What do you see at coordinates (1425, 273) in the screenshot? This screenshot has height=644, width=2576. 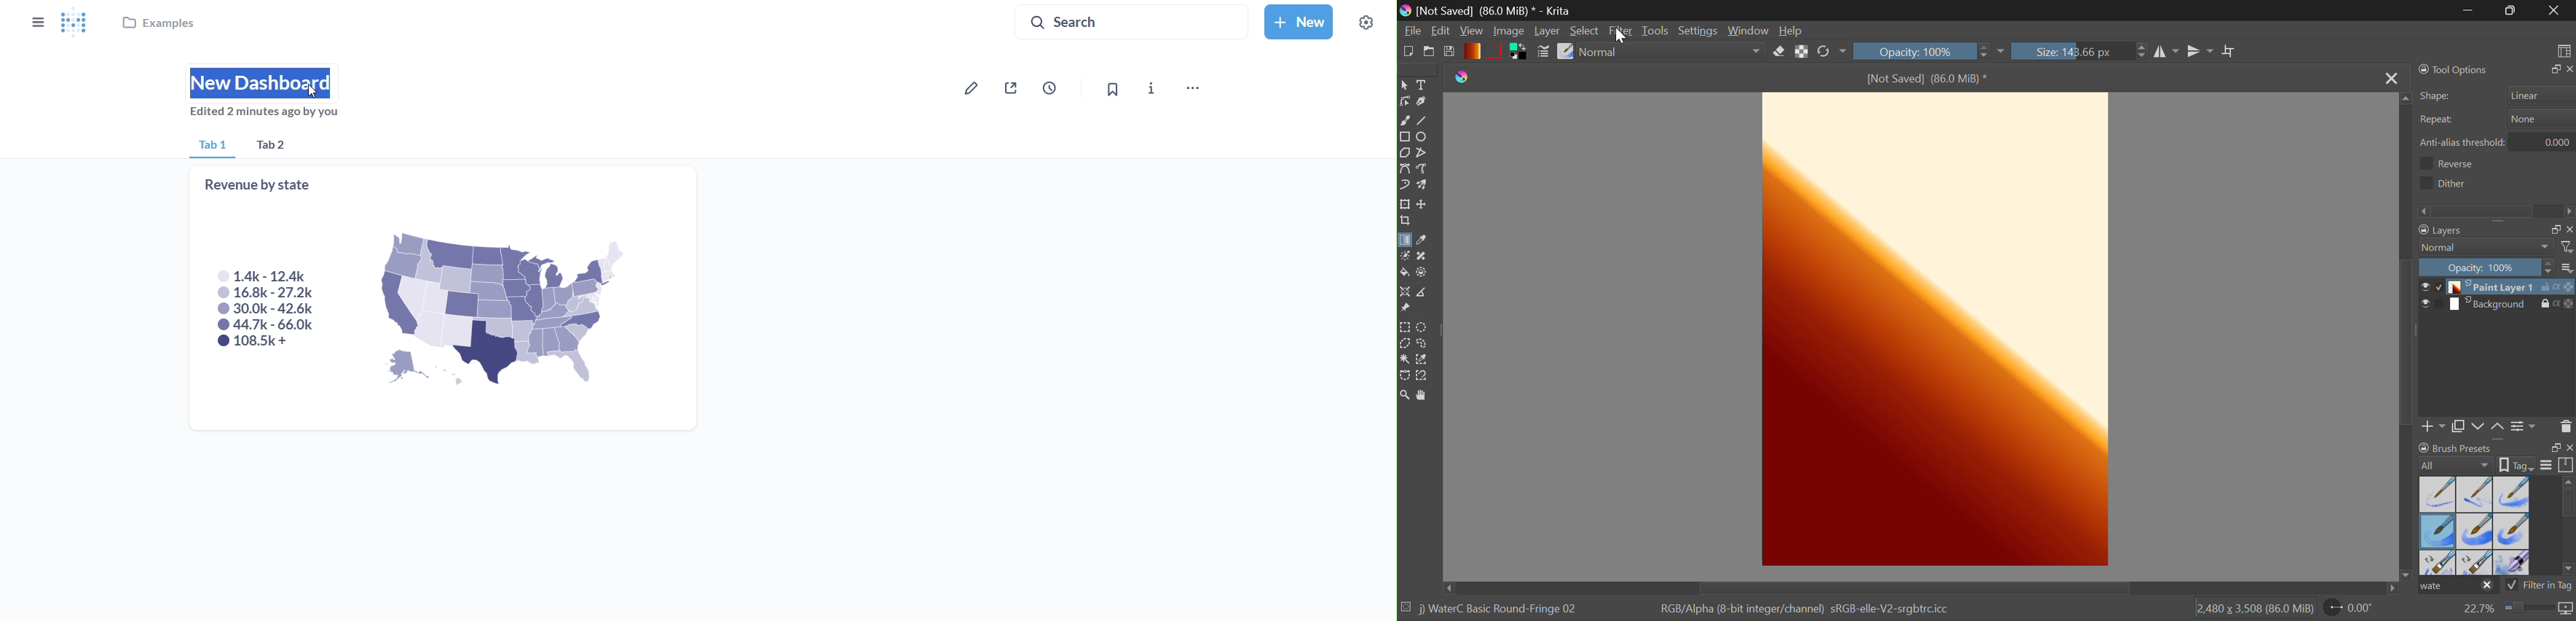 I see `Enclose and Fill` at bounding box center [1425, 273].